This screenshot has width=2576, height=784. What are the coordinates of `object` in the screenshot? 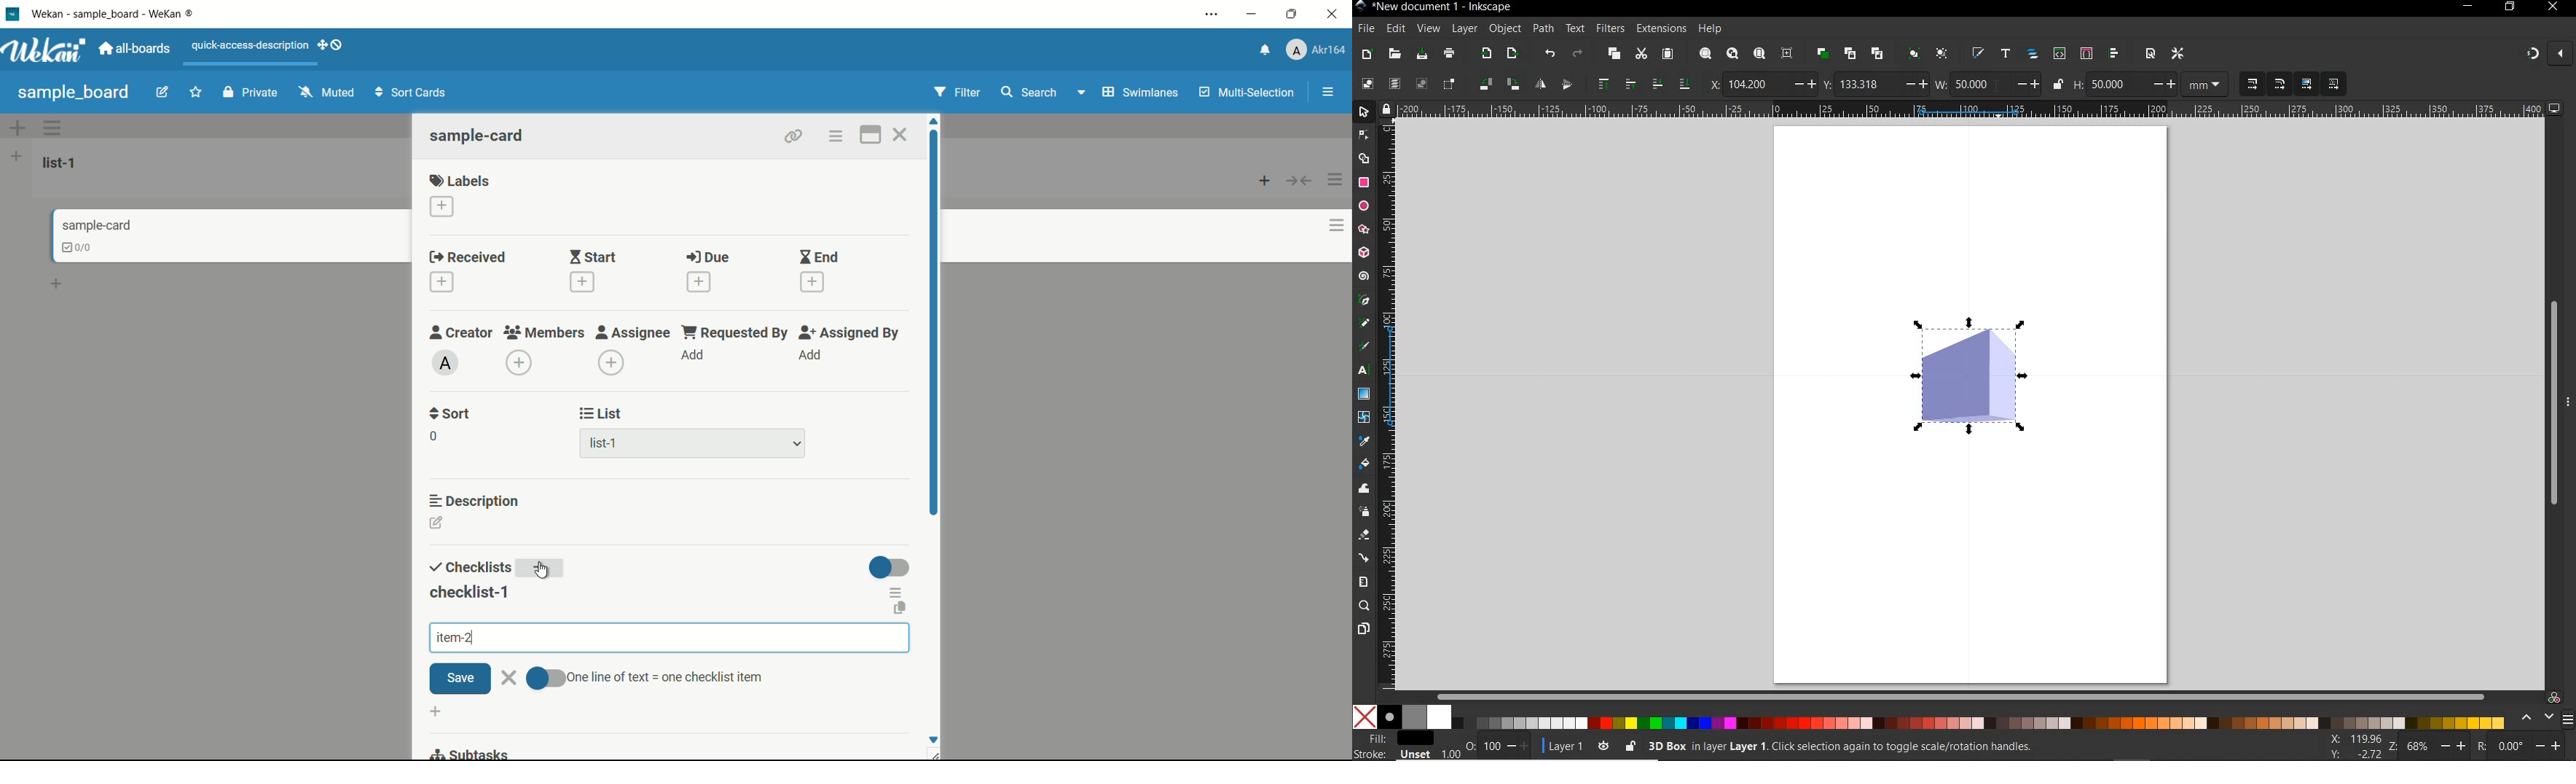 It's located at (1504, 29).